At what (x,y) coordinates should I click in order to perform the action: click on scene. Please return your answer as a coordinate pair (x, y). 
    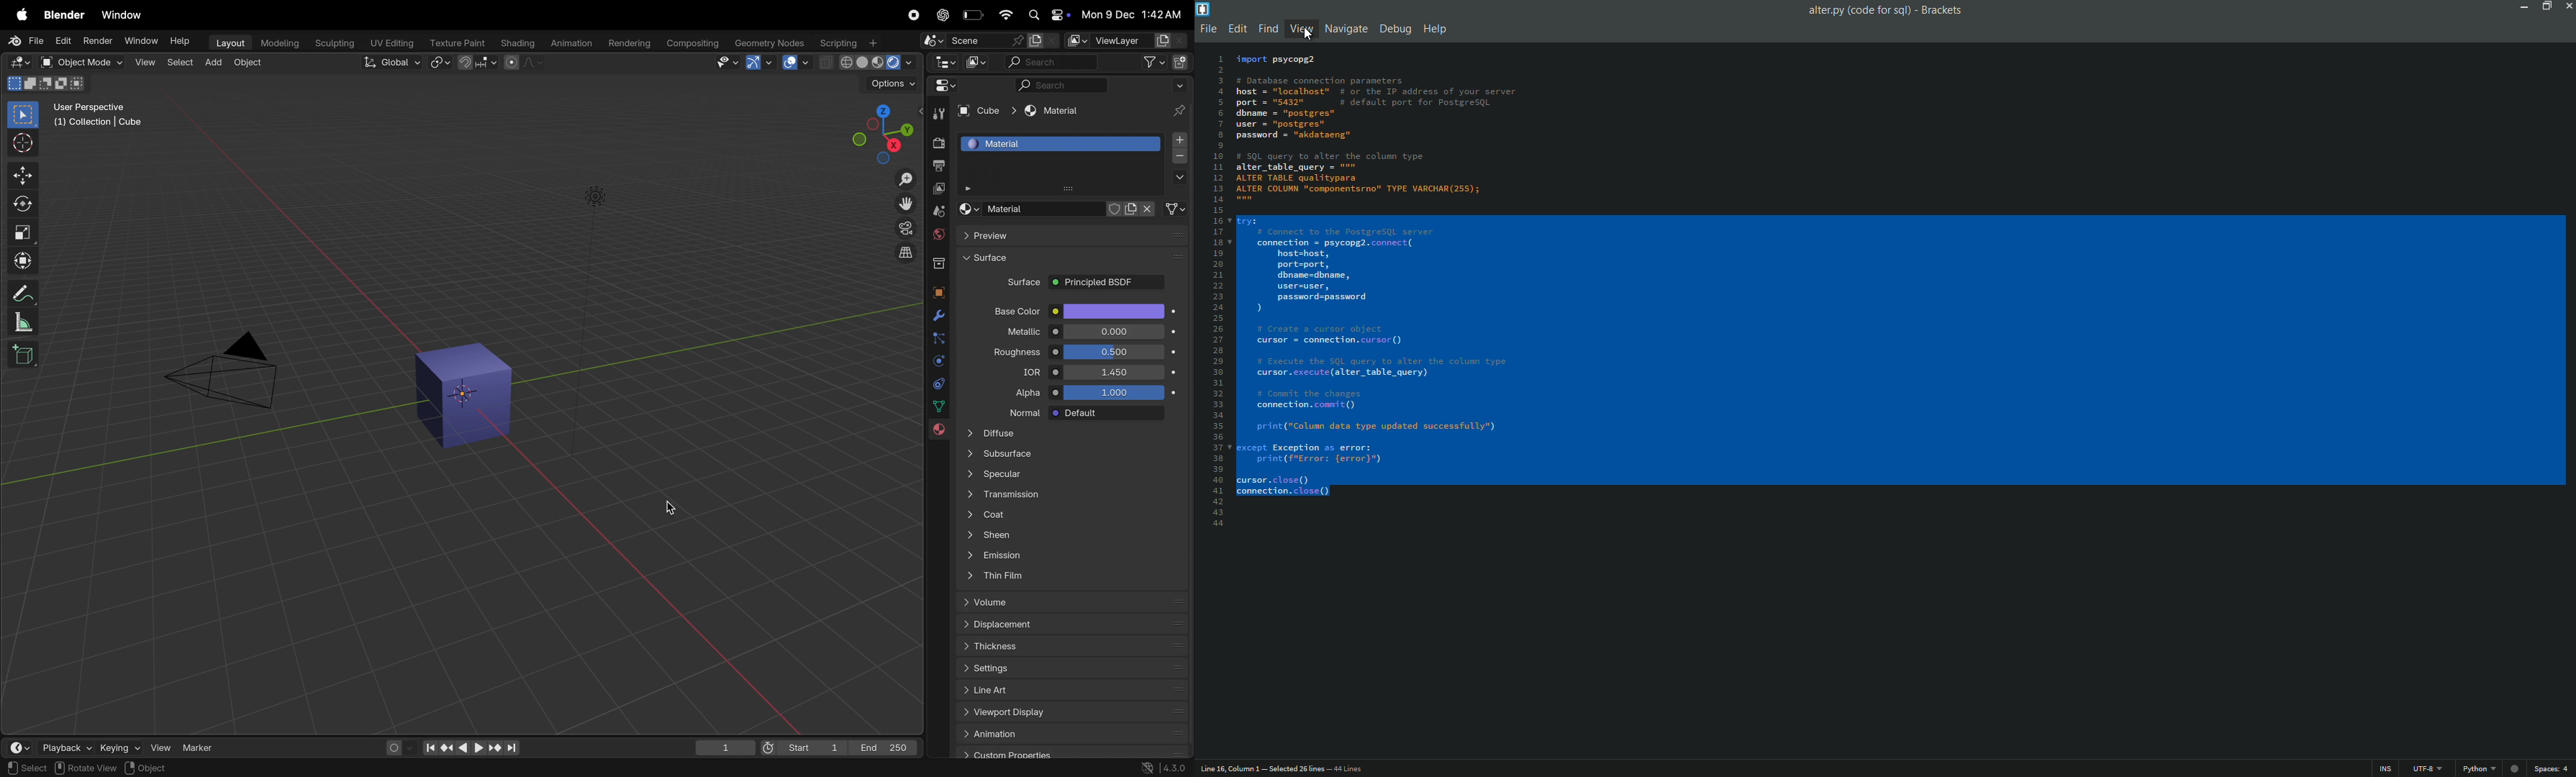
    Looking at the image, I should click on (985, 40).